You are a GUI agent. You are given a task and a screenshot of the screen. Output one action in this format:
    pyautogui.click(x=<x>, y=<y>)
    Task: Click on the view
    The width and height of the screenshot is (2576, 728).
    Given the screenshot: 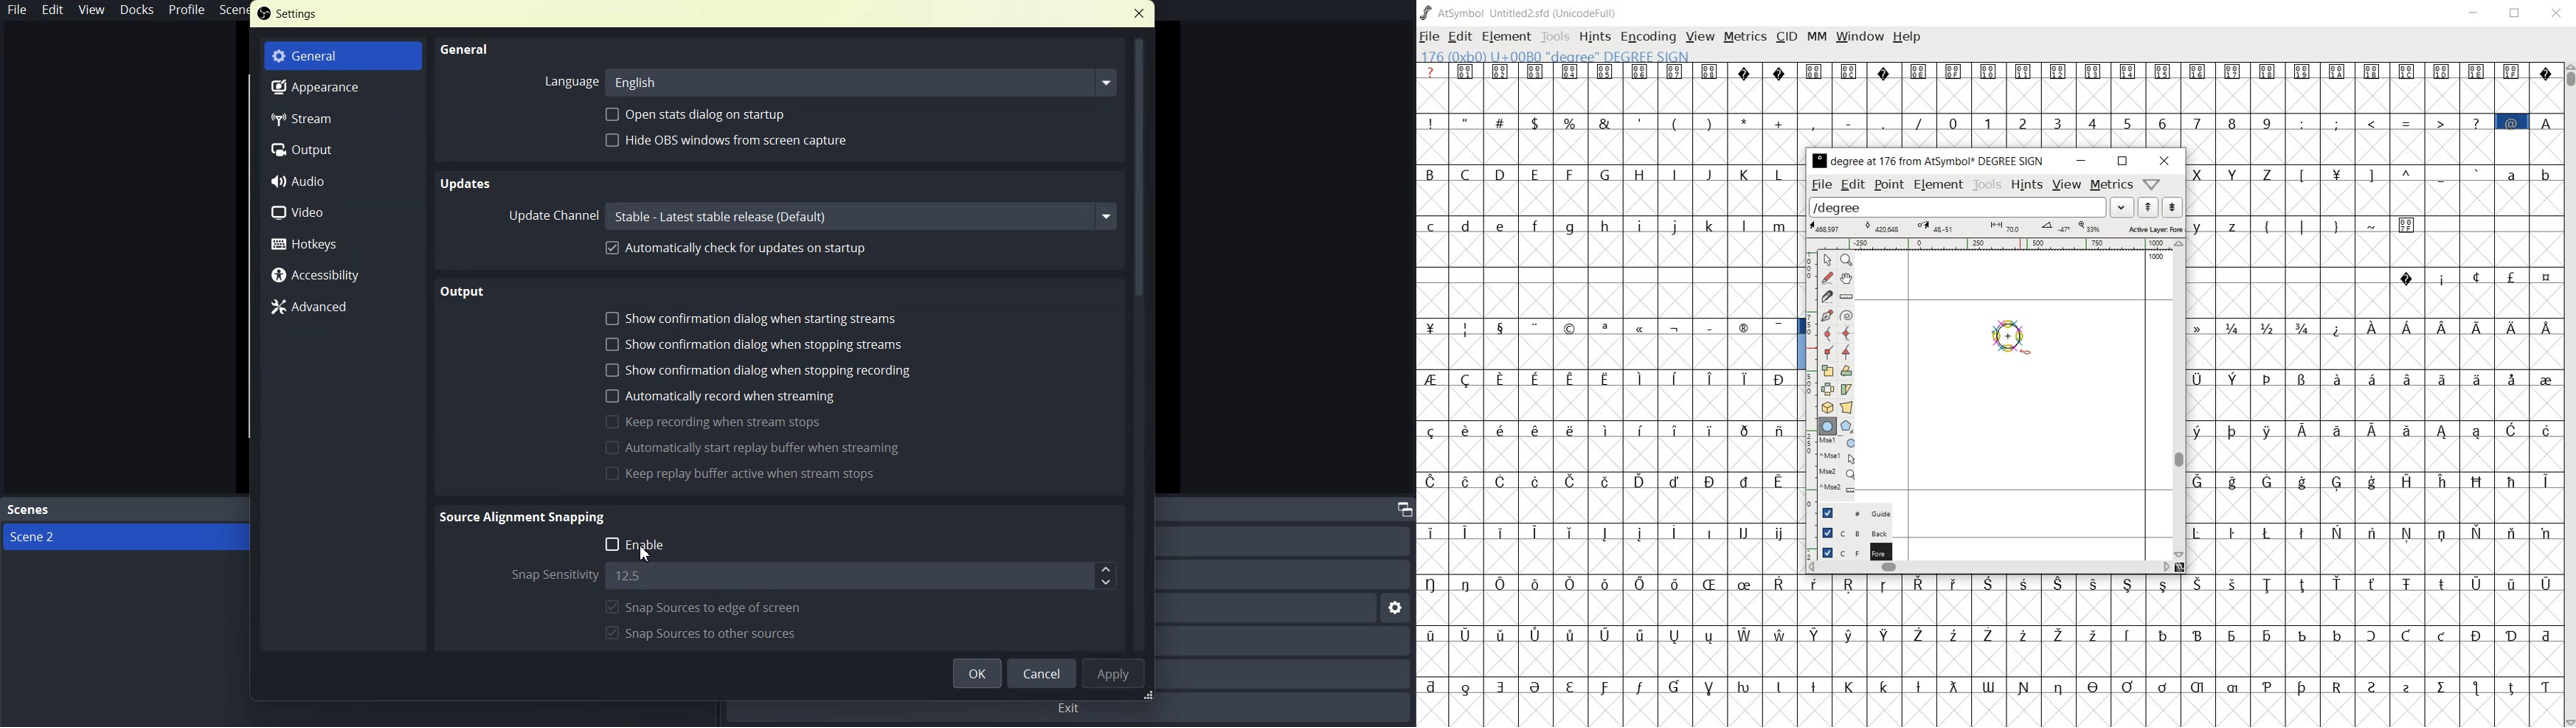 What is the action you would take?
    pyautogui.click(x=1699, y=37)
    